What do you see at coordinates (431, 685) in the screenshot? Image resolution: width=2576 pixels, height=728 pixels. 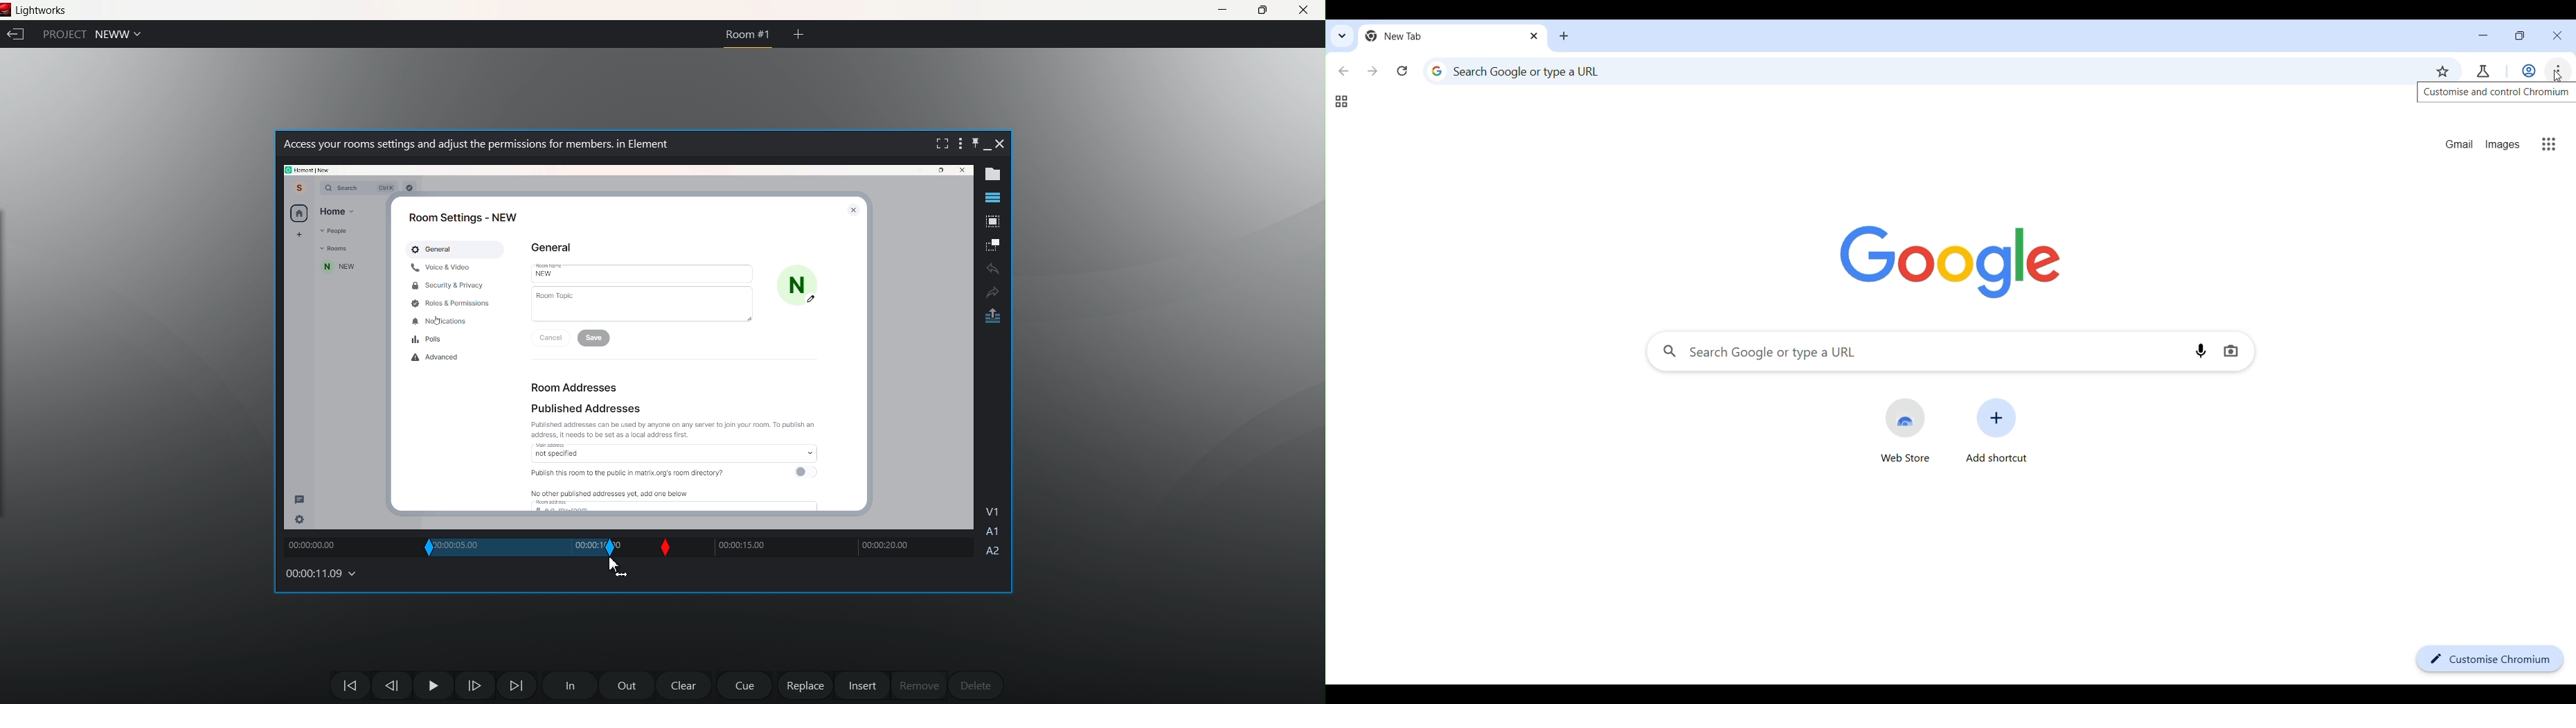 I see `Pause Play Button` at bounding box center [431, 685].